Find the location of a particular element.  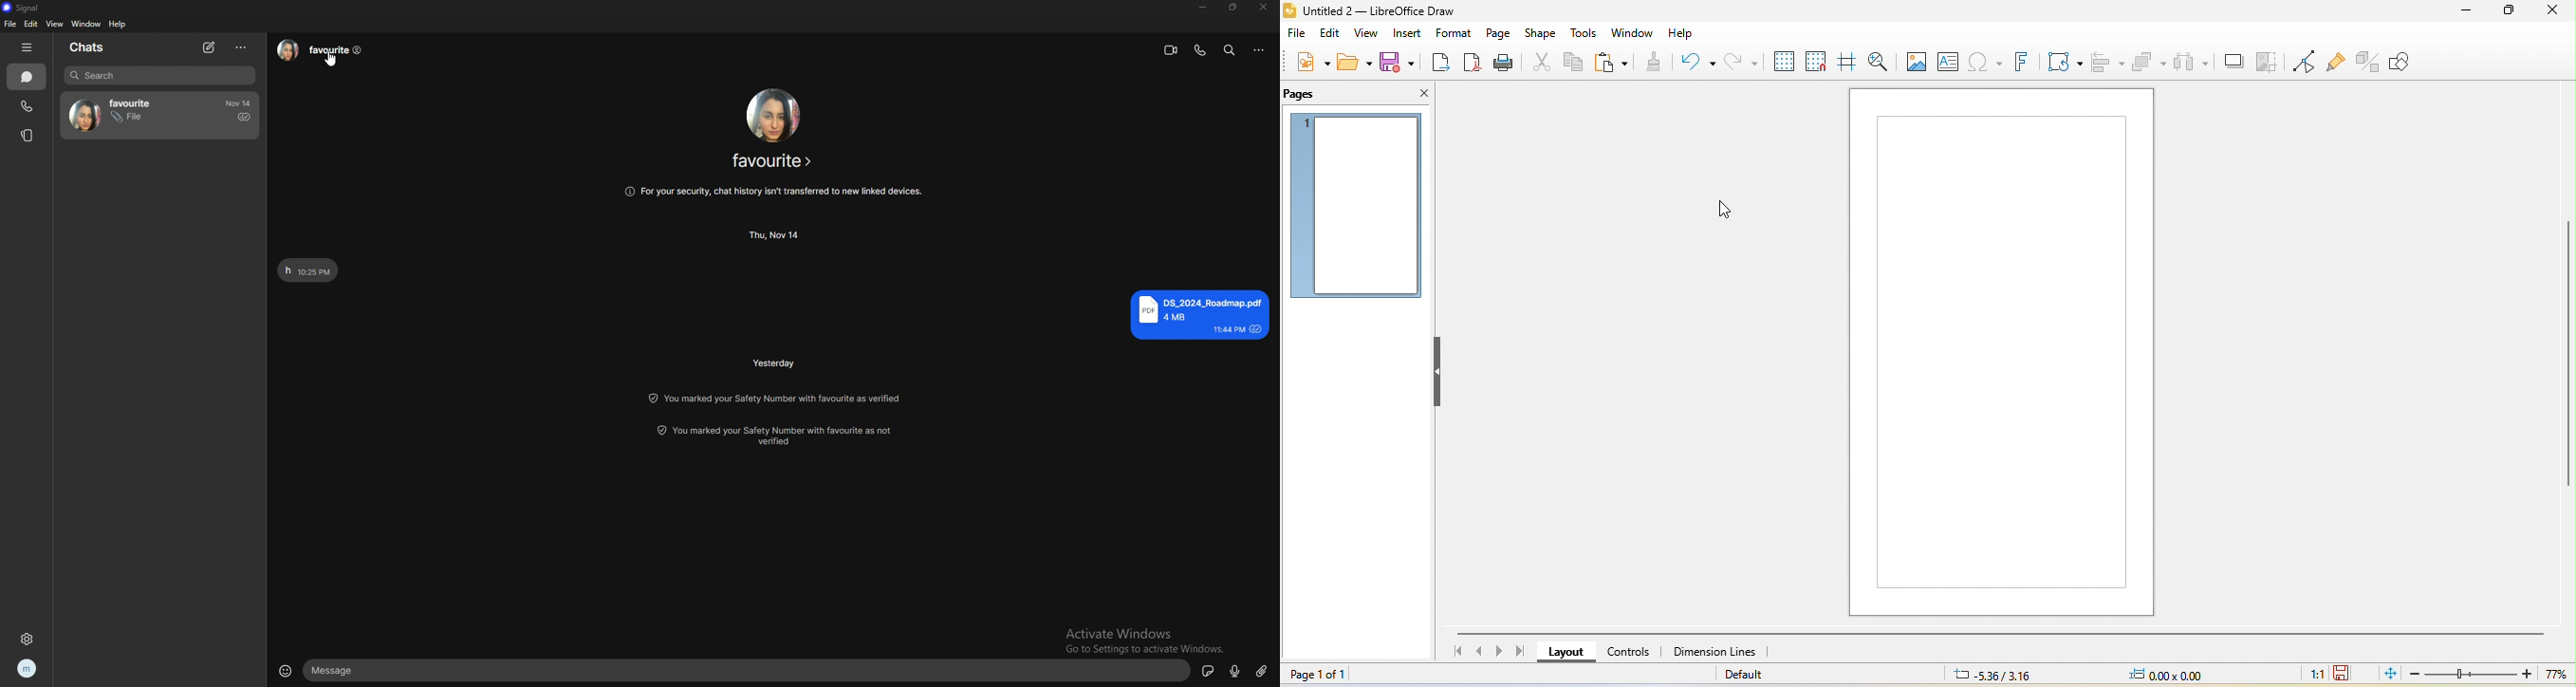

profile is located at coordinates (28, 667).